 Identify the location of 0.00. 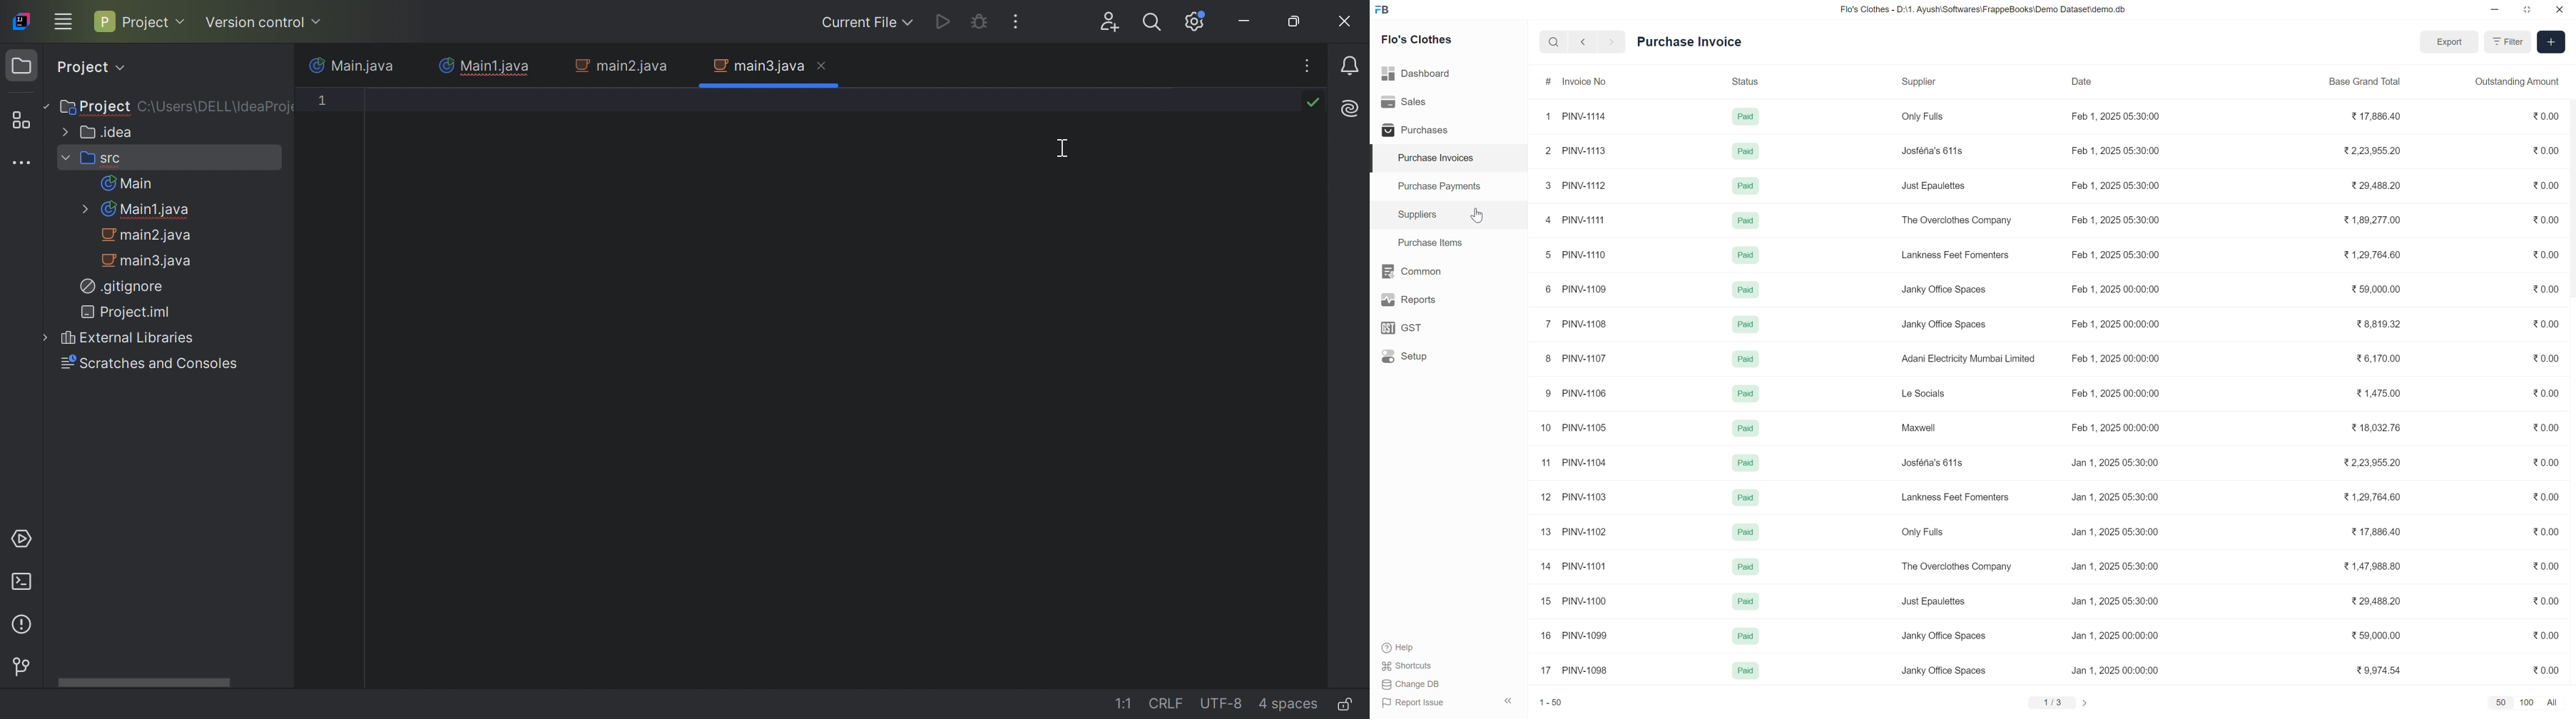
(2546, 219).